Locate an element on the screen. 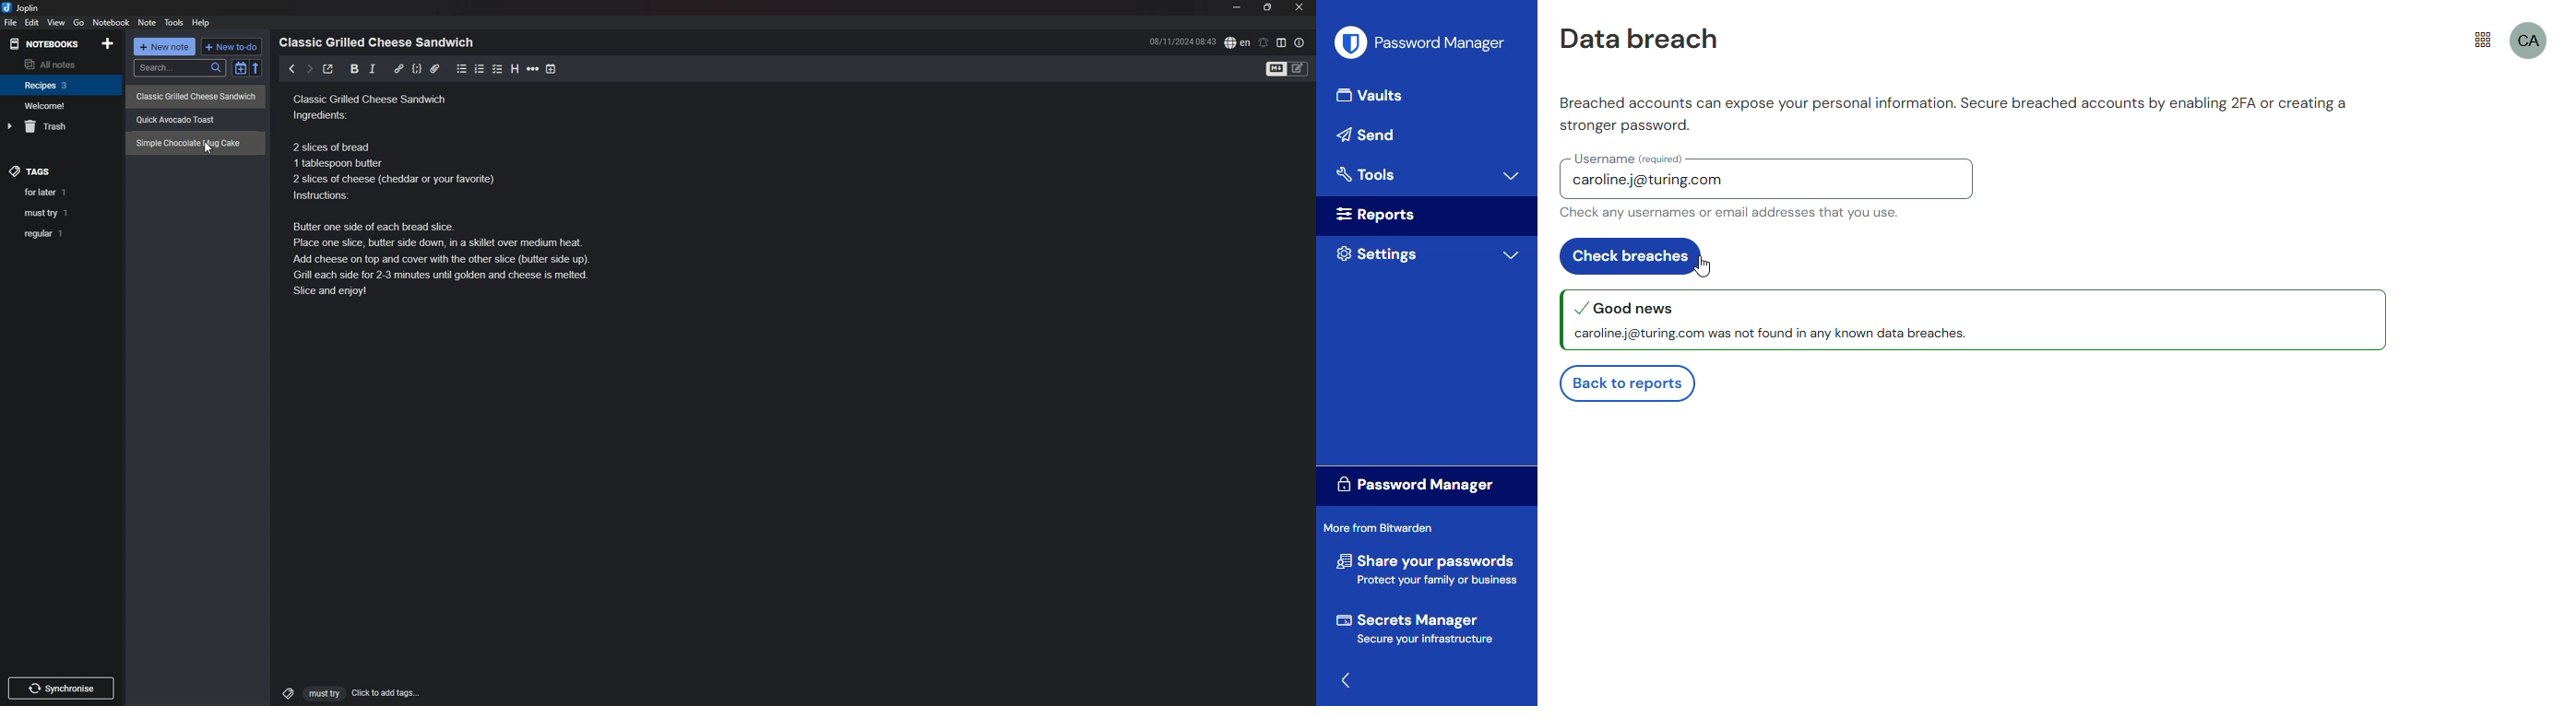 This screenshot has width=2576, height=728. good news is located at coordinates (1625, 308).